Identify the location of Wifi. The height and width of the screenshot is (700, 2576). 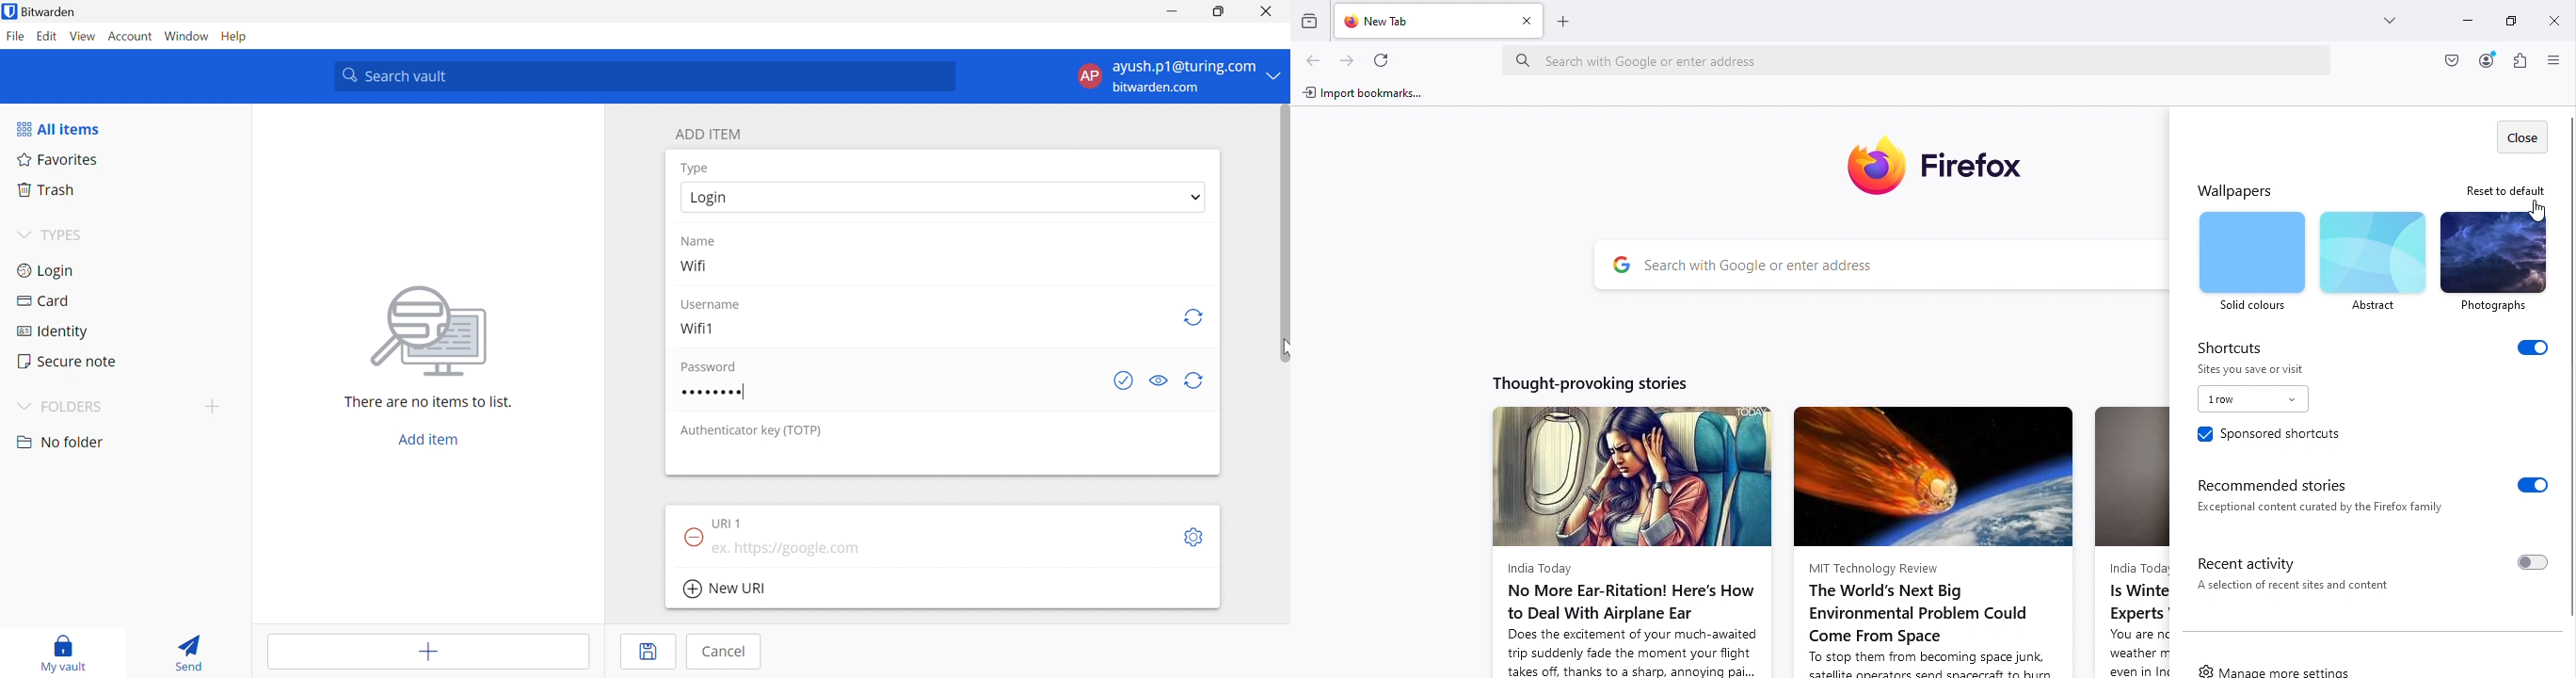
(692, 264).